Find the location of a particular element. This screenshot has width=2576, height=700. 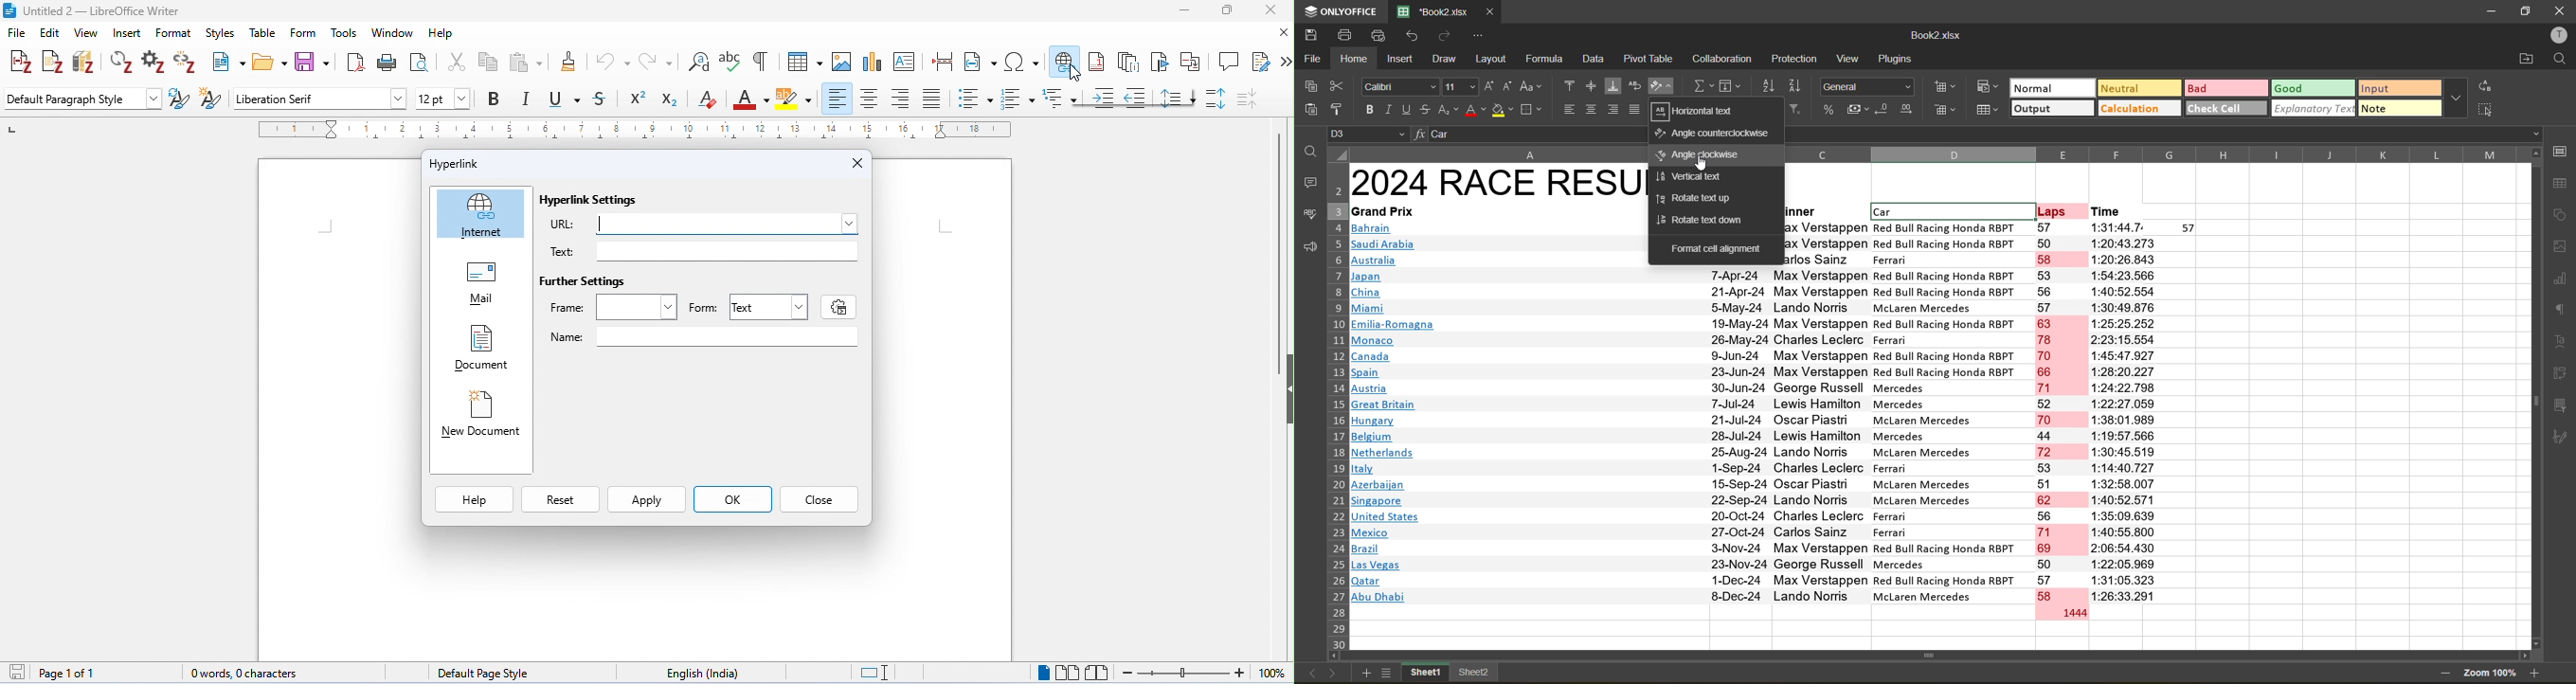

neutral is located at coordinates (2139, 88).